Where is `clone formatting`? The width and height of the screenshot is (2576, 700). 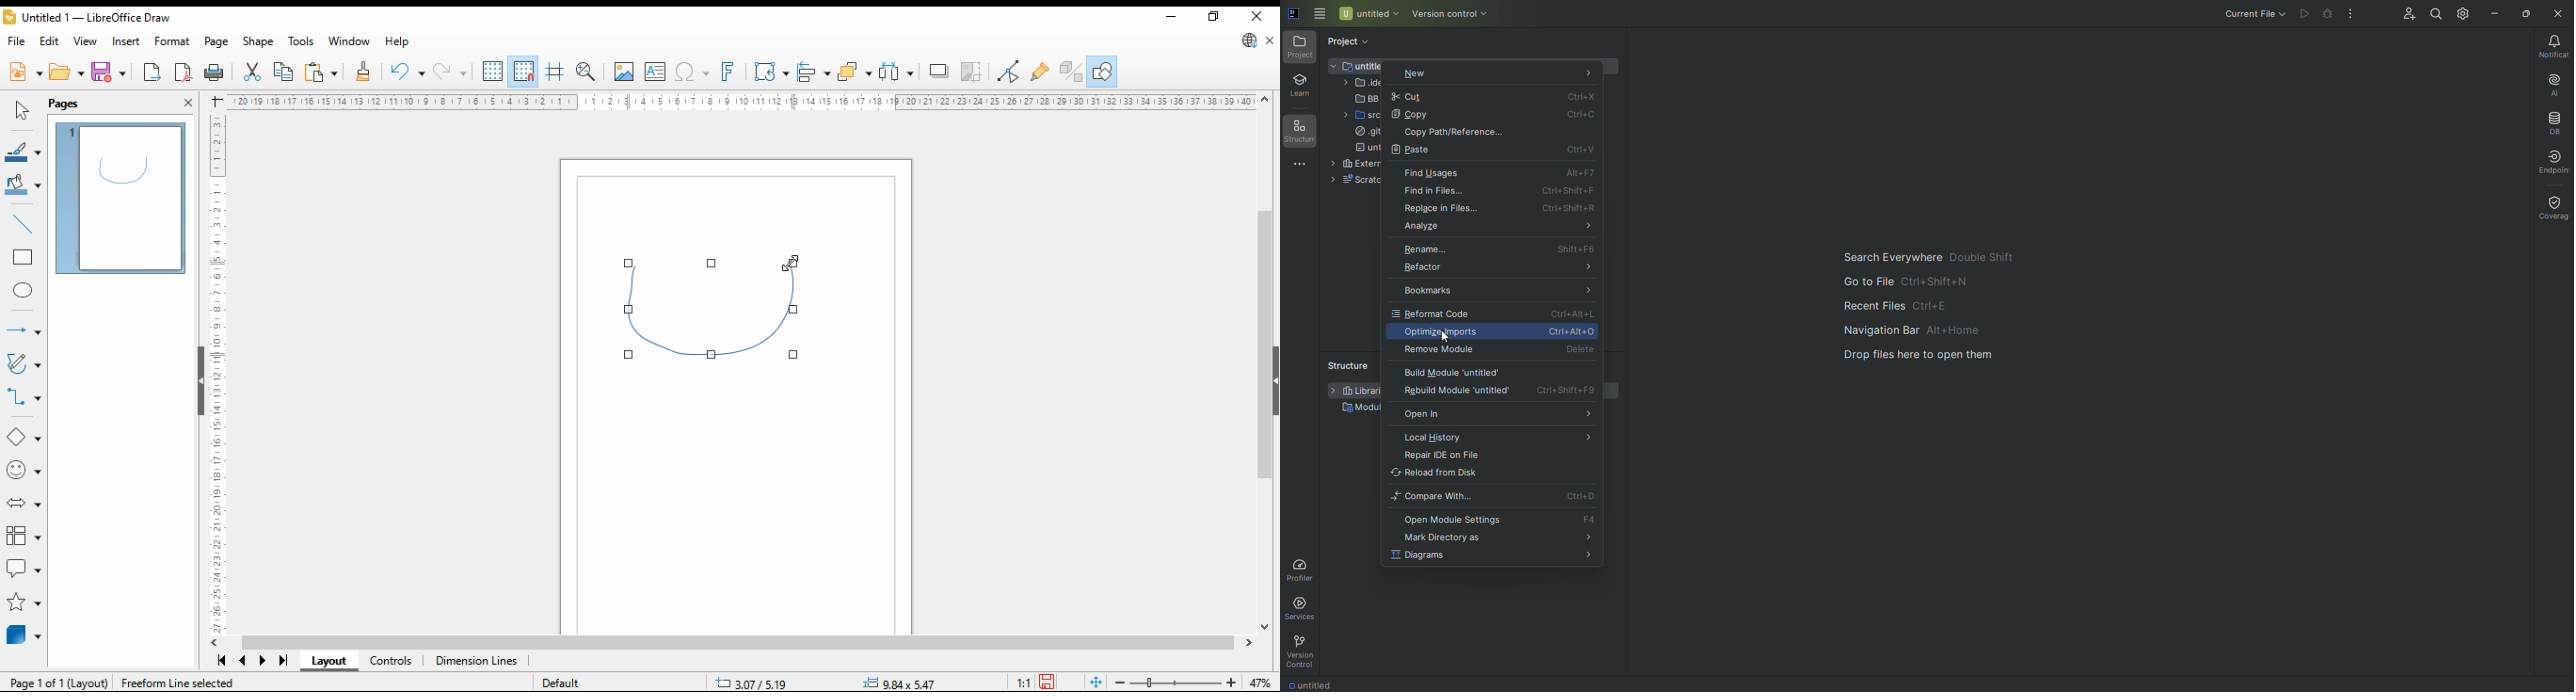
clone formatting is located at coordinates (366, 73).